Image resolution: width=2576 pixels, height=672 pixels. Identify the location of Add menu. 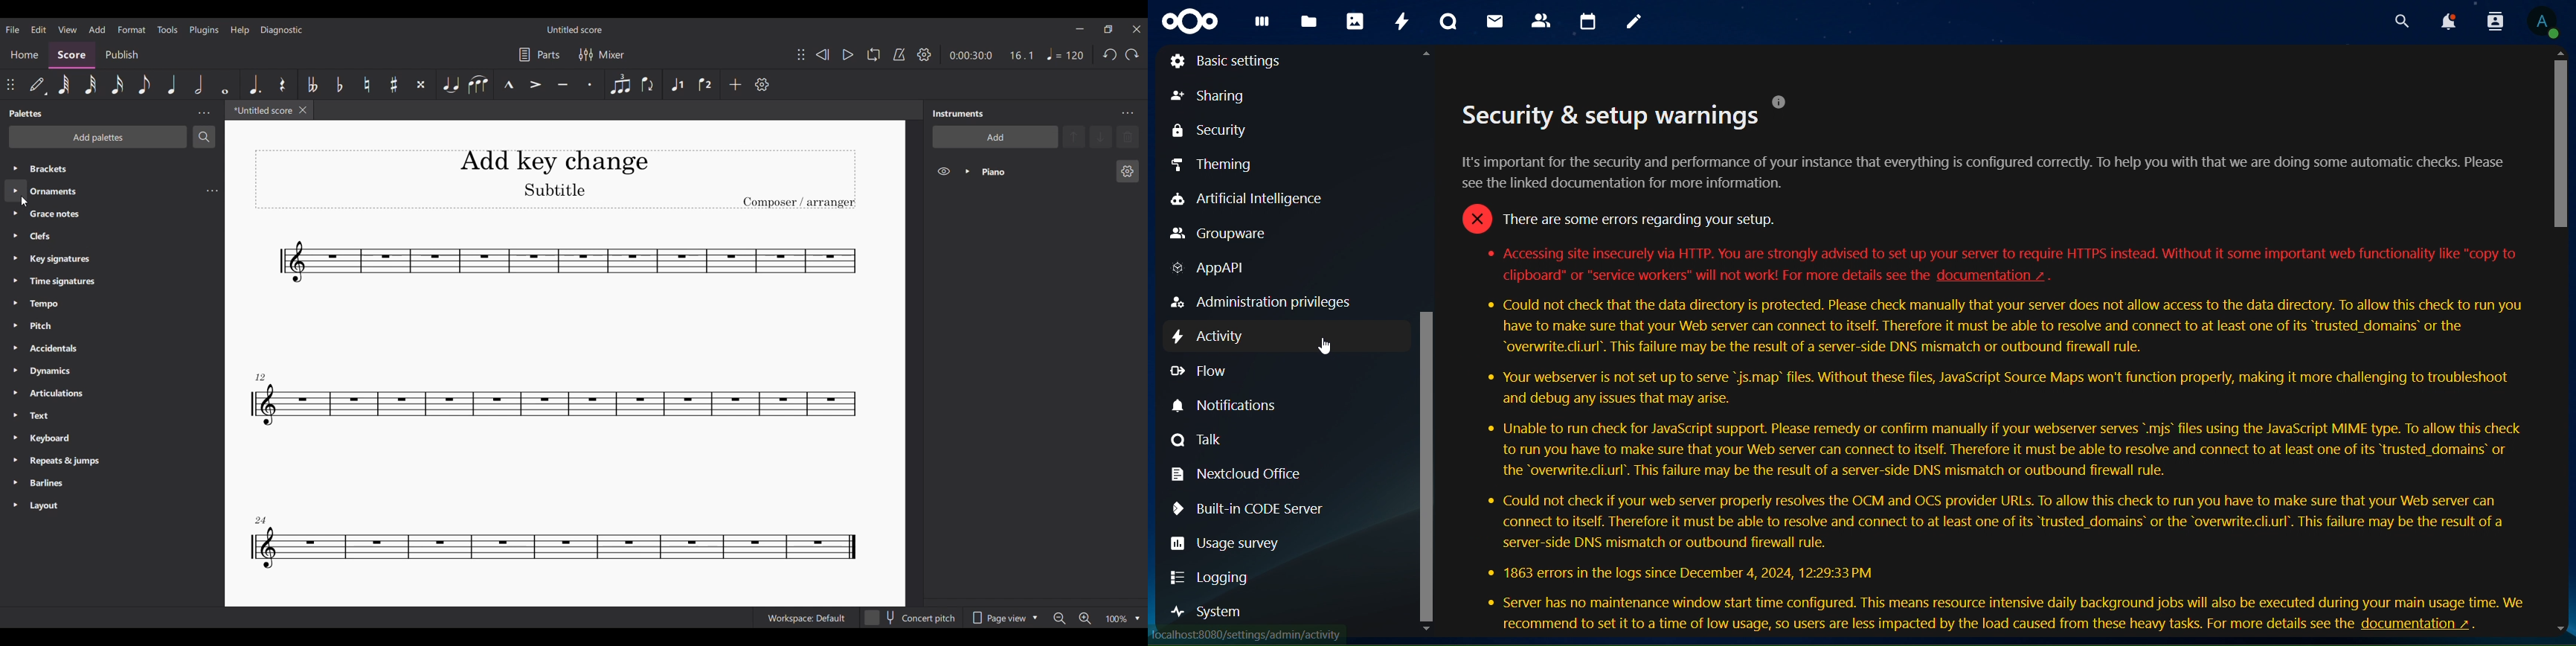
(97, 29).